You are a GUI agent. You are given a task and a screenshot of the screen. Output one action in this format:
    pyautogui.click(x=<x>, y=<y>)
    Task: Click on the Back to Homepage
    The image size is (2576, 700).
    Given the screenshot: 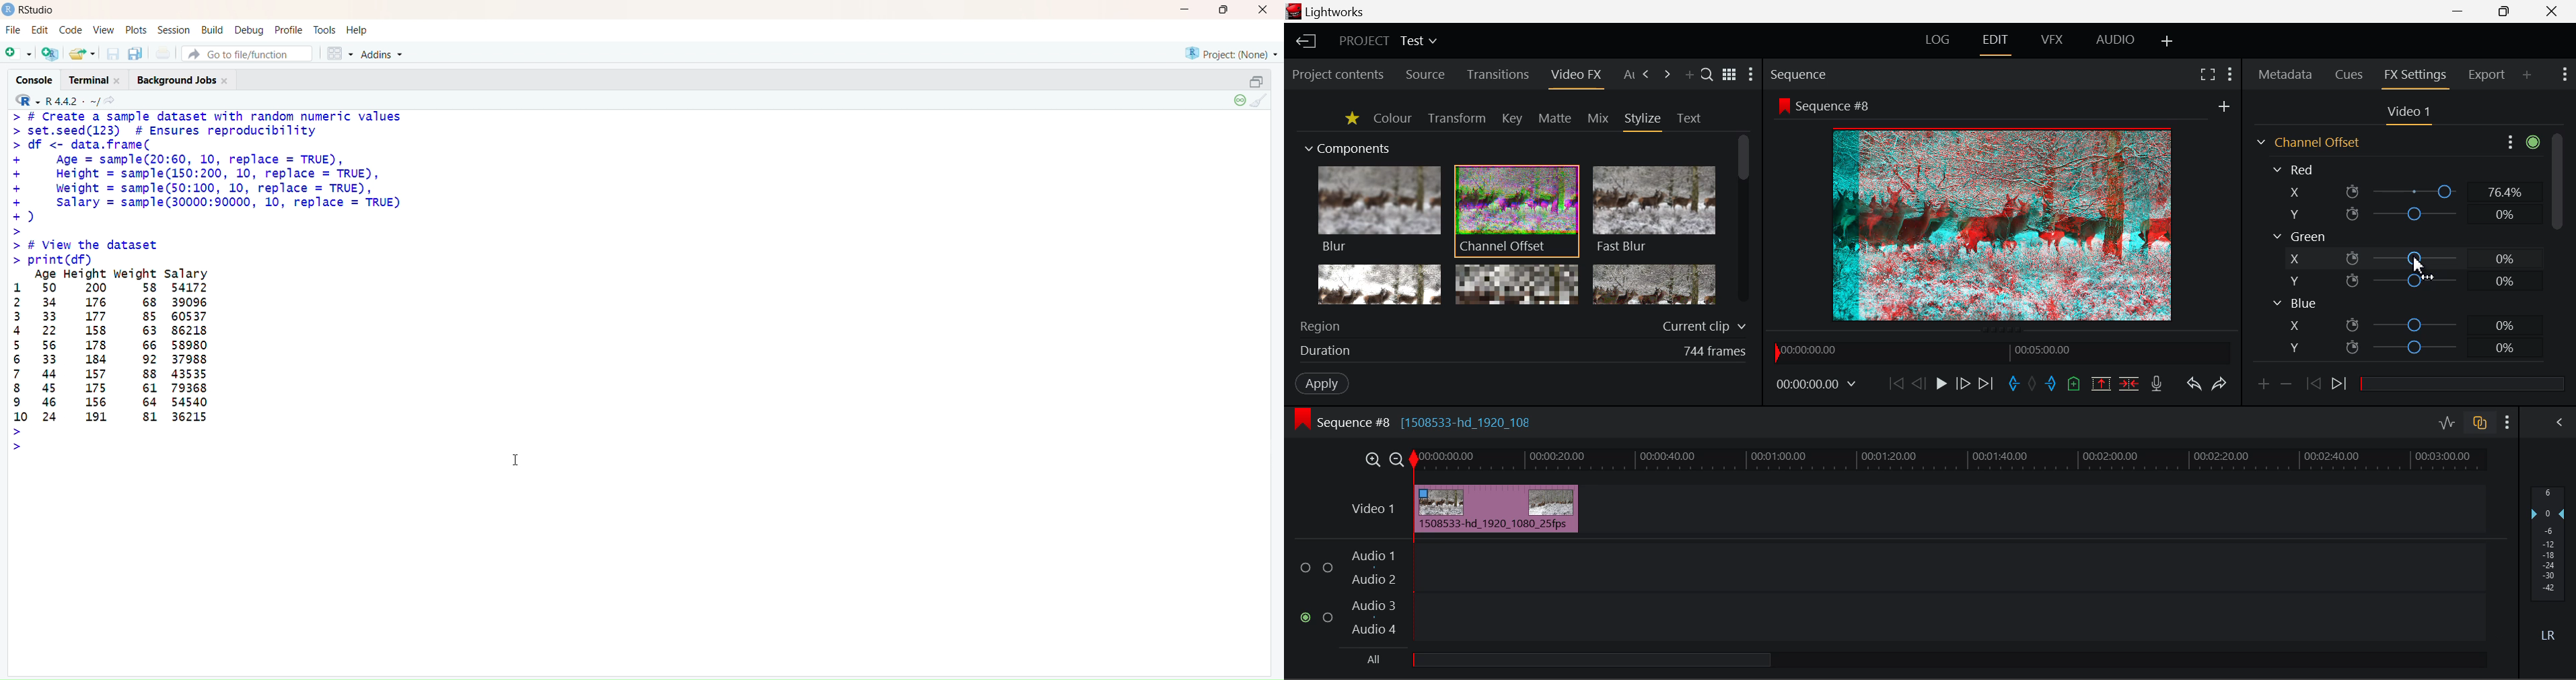 What is the action you would take?
    pyautogui.click(x=1305, y=42)
    